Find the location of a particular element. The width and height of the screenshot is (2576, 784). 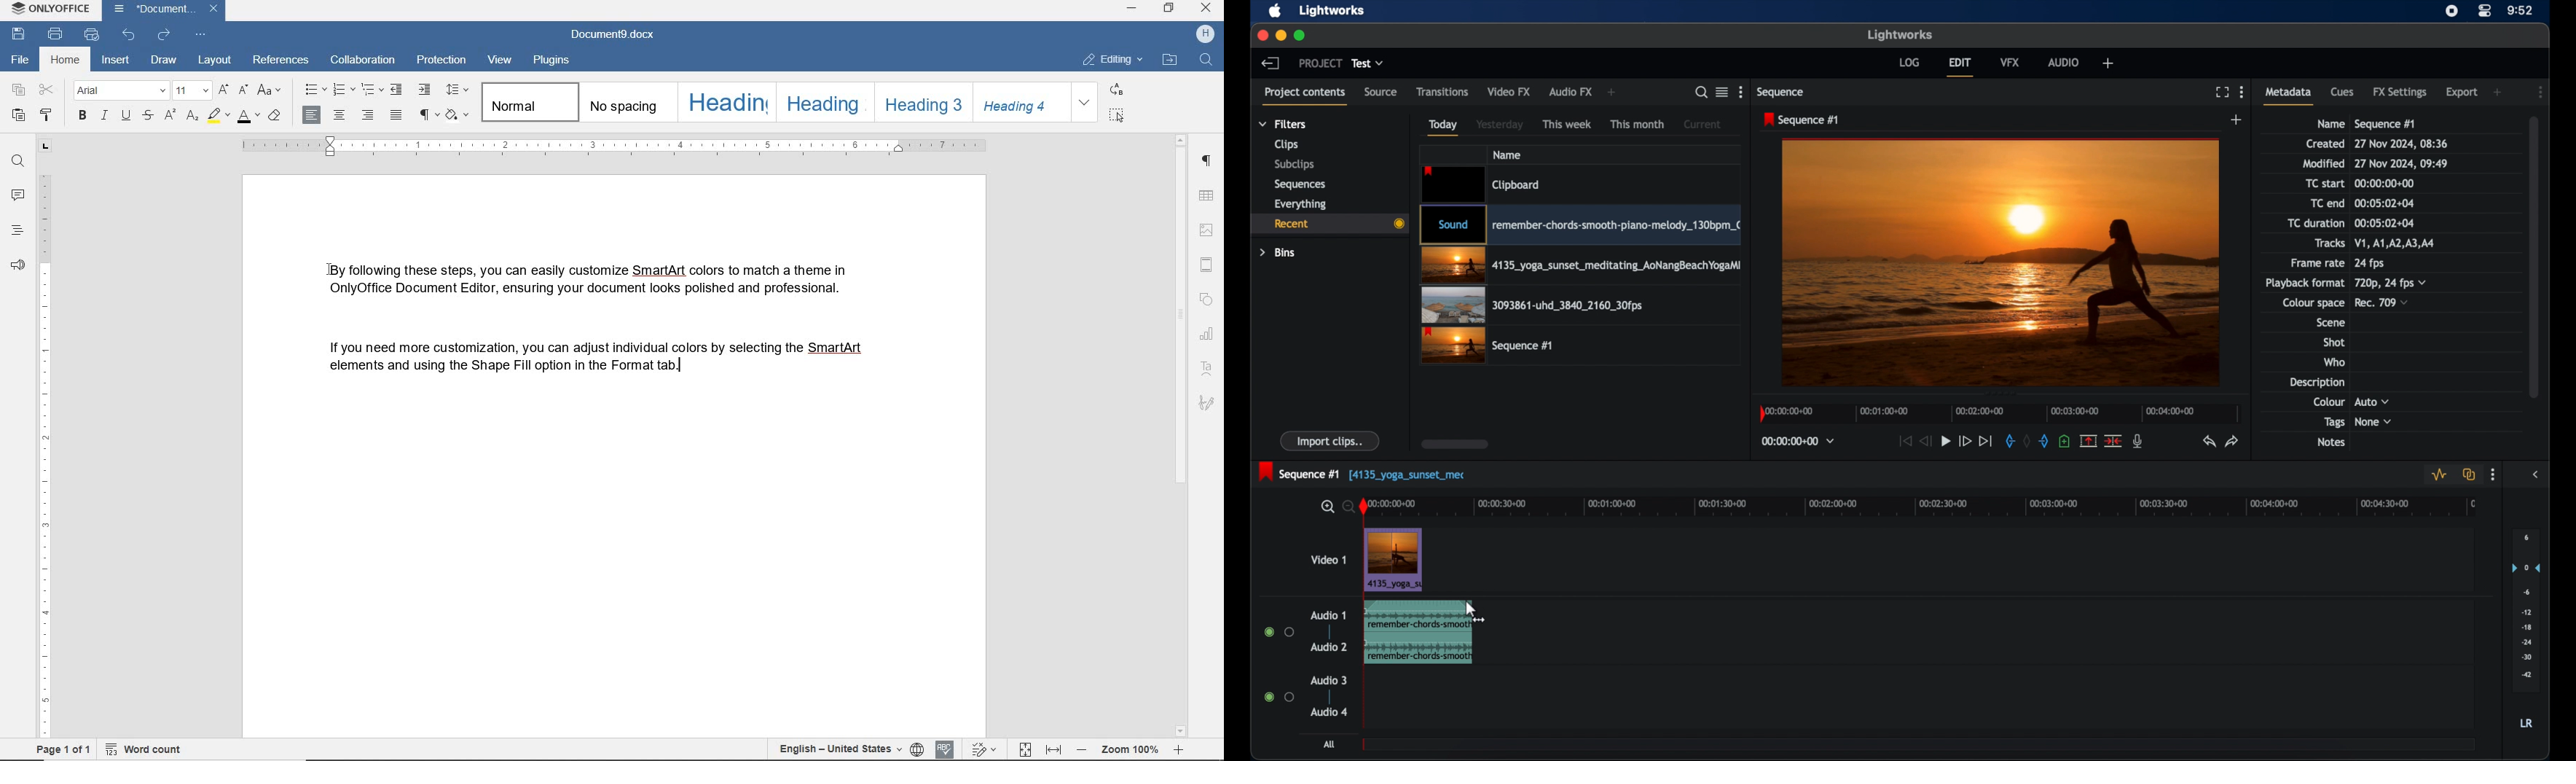

open file location is located at coordinates (1169, 61).